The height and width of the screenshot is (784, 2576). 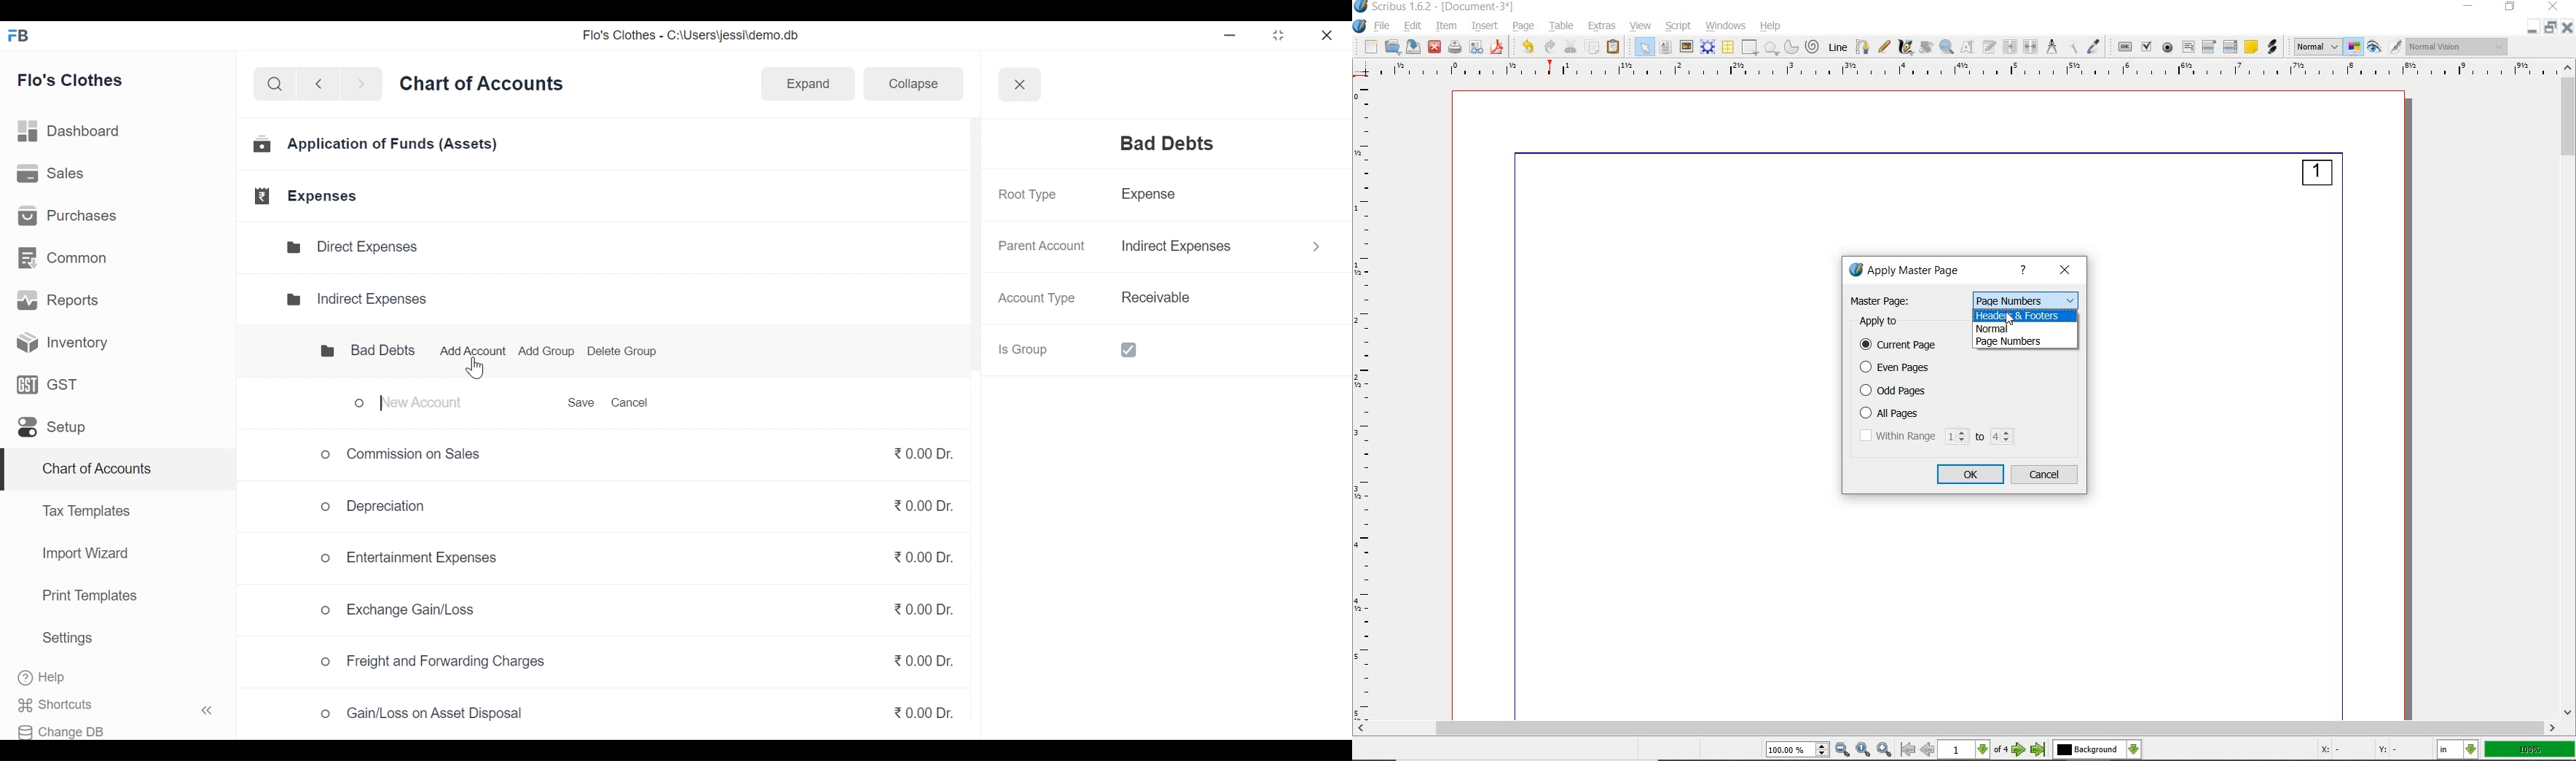 I want to click on GST, so click(x=48, y=387).